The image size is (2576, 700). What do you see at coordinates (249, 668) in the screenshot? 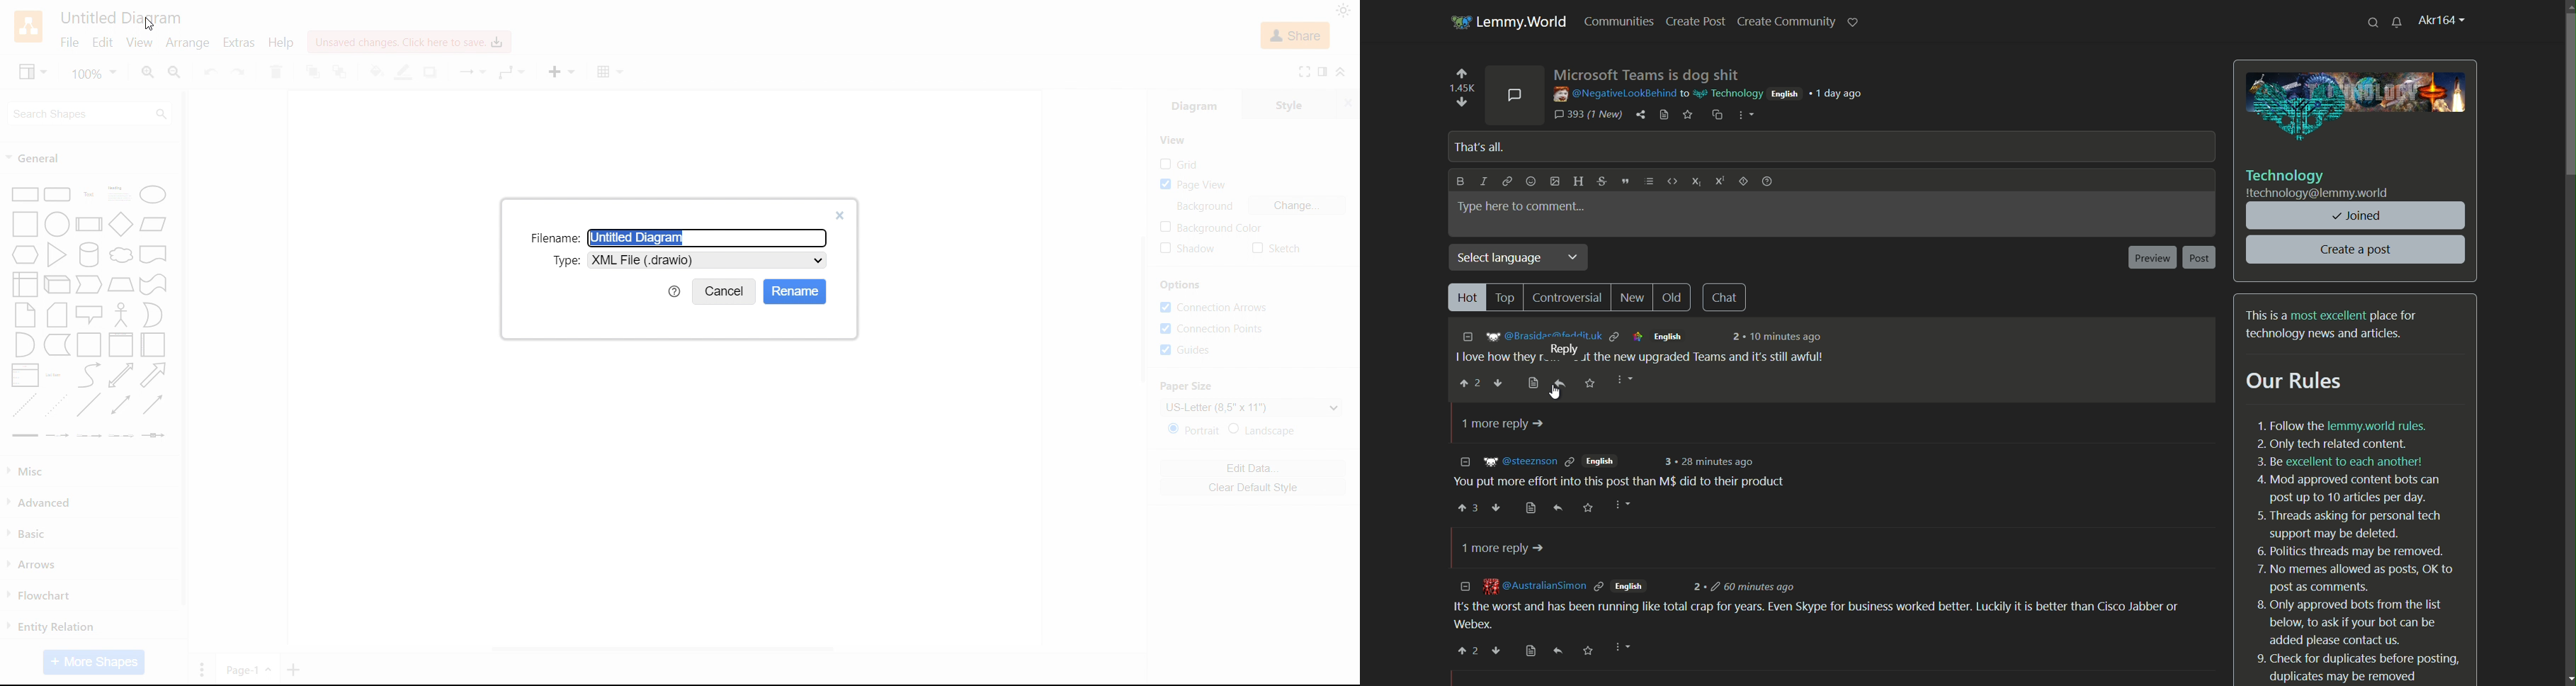
I see `Page one ` at bounding box center [249, 668].